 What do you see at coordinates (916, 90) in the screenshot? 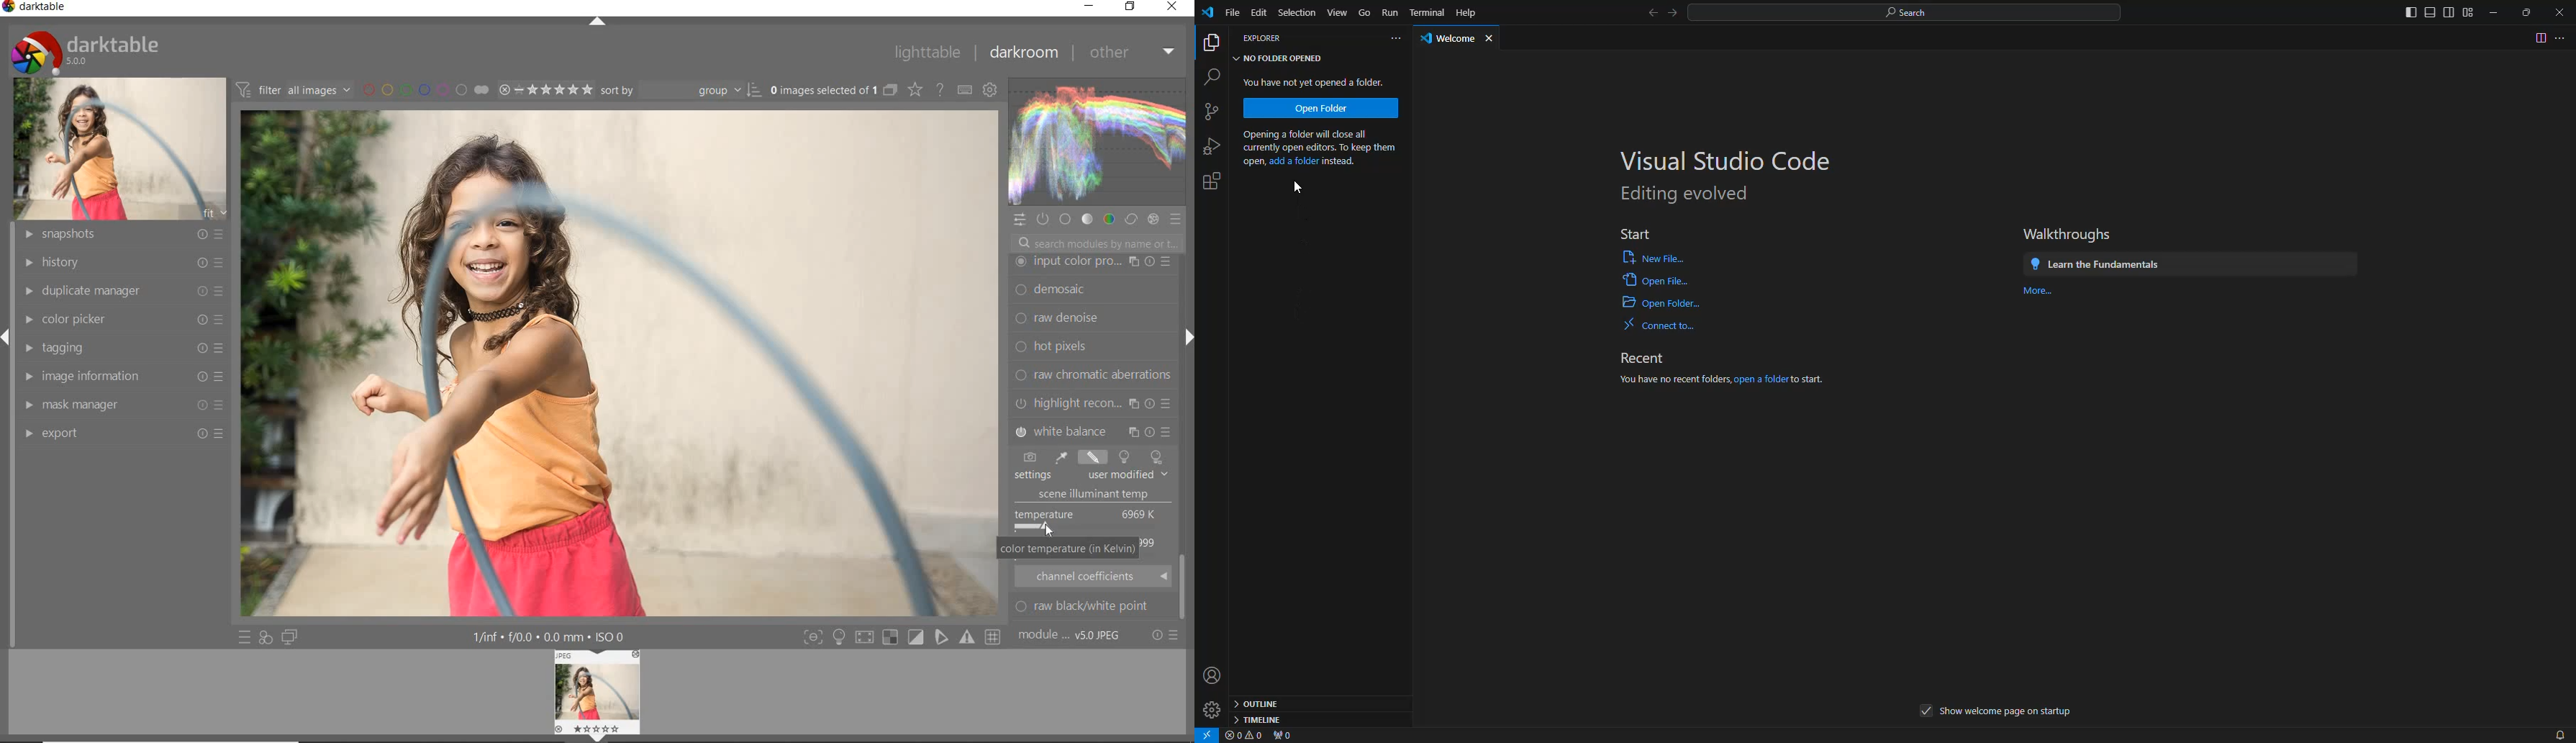
I see `change type for overlay` at bounding box center [916, 90].